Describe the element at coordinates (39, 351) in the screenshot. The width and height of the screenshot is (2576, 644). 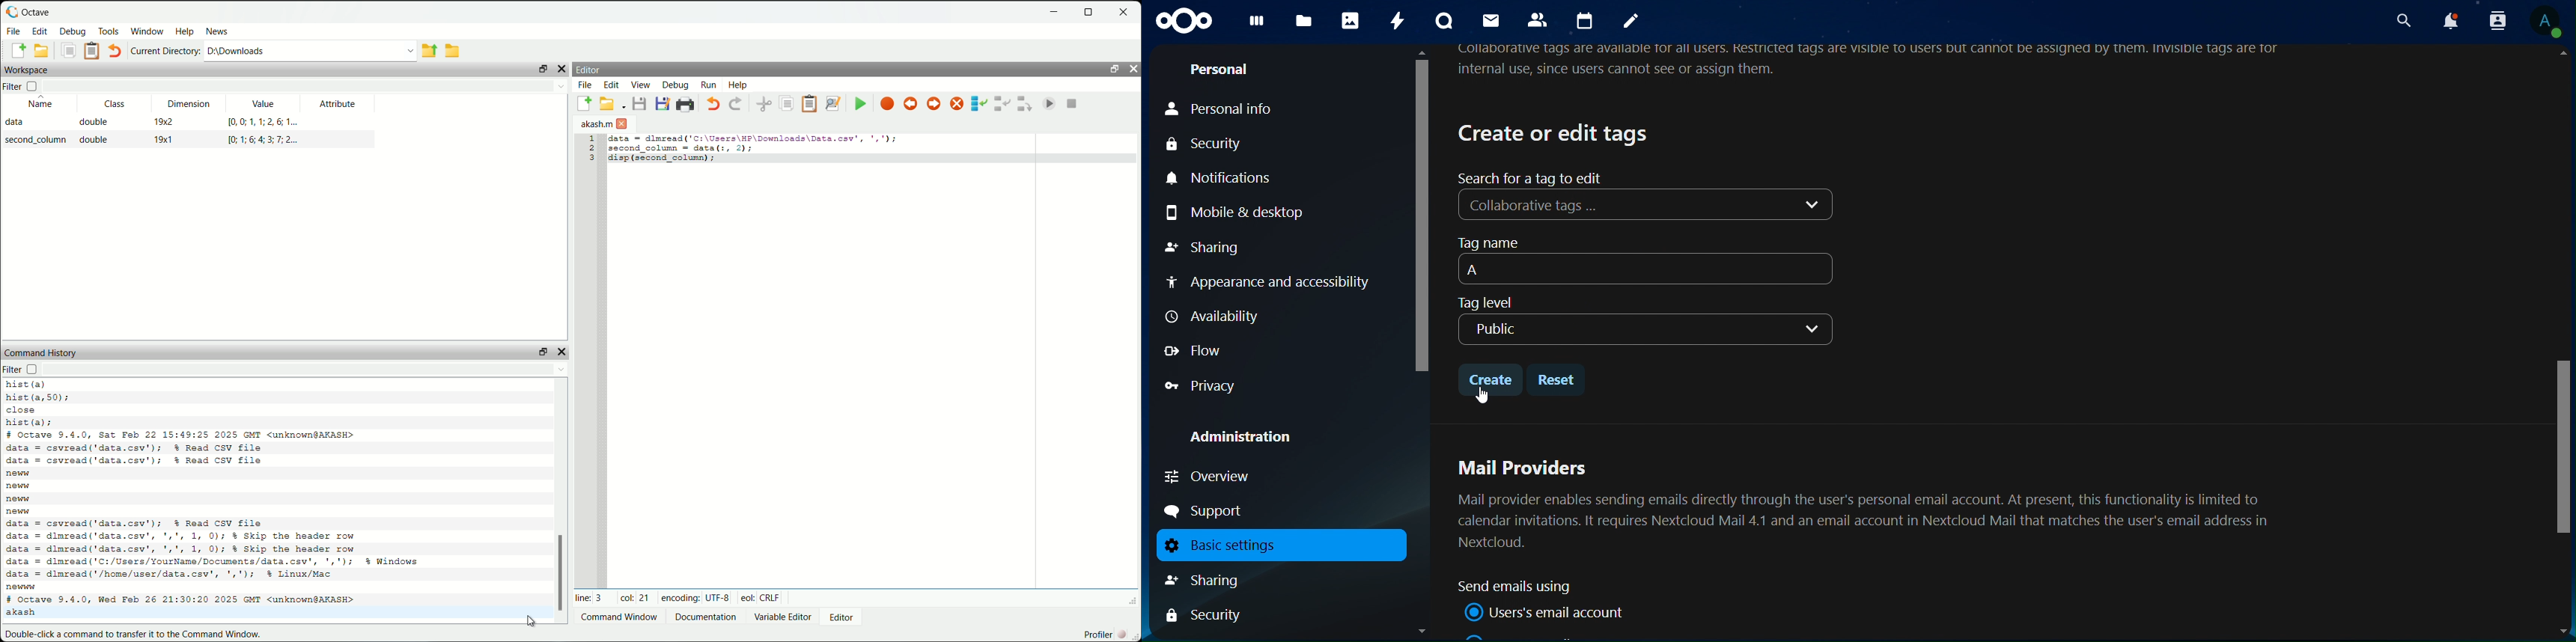
I see `command history` at that location.